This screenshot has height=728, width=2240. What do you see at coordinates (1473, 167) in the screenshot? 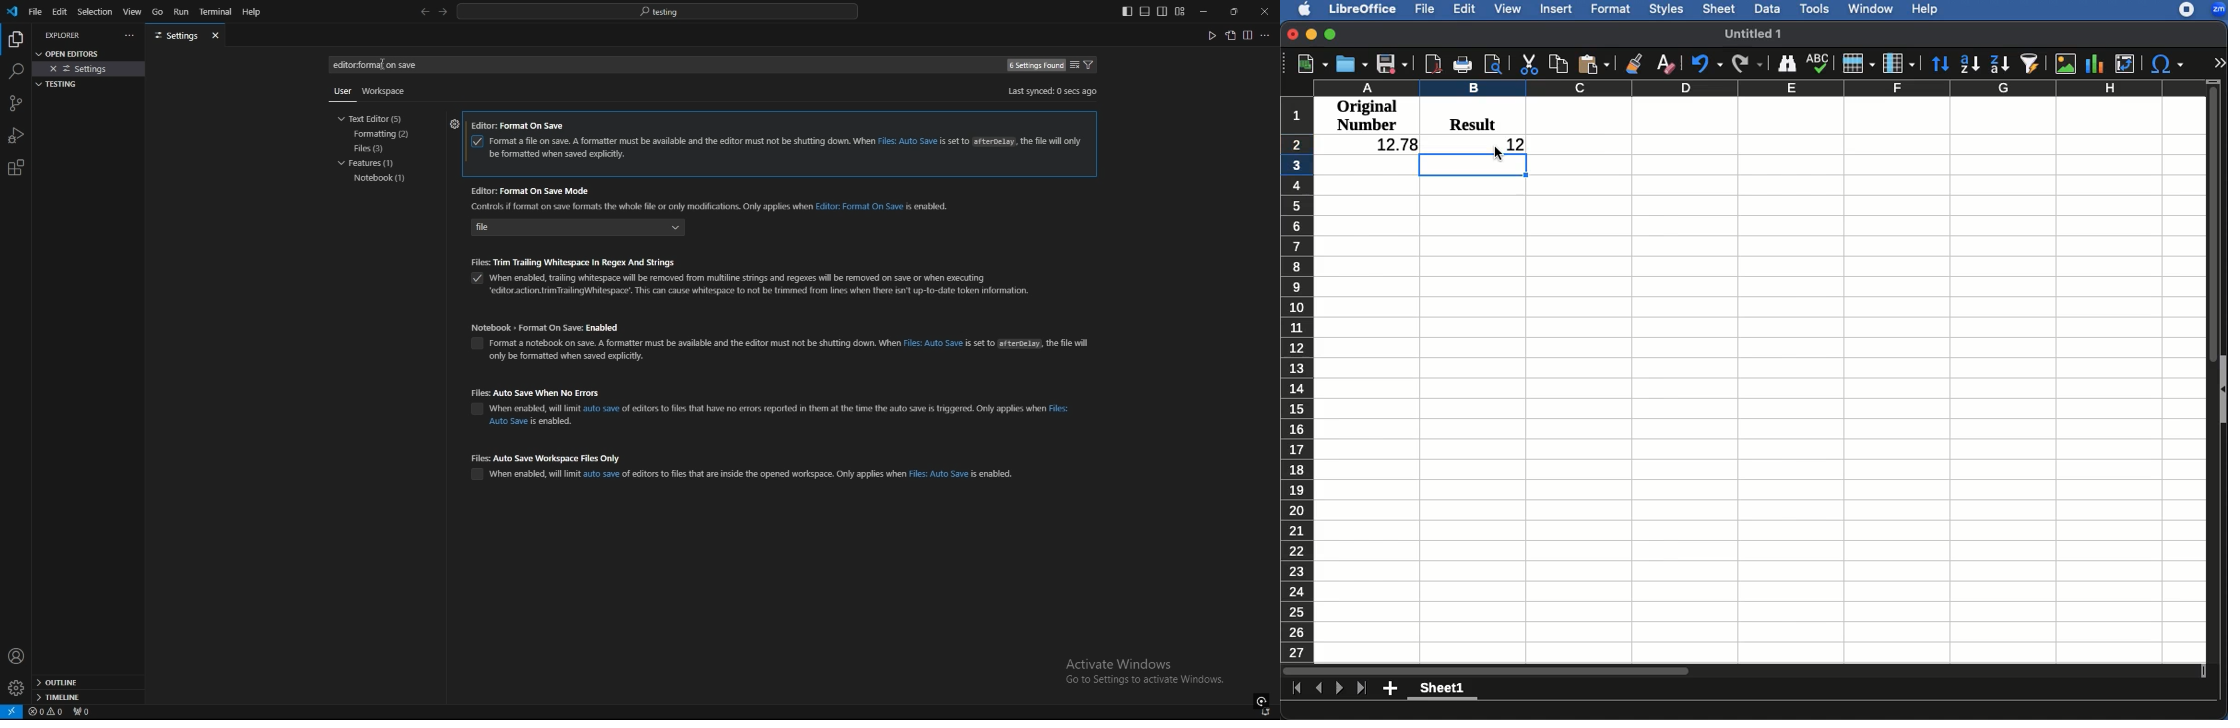
I see `active cell` at bounding box center [1473, 167].